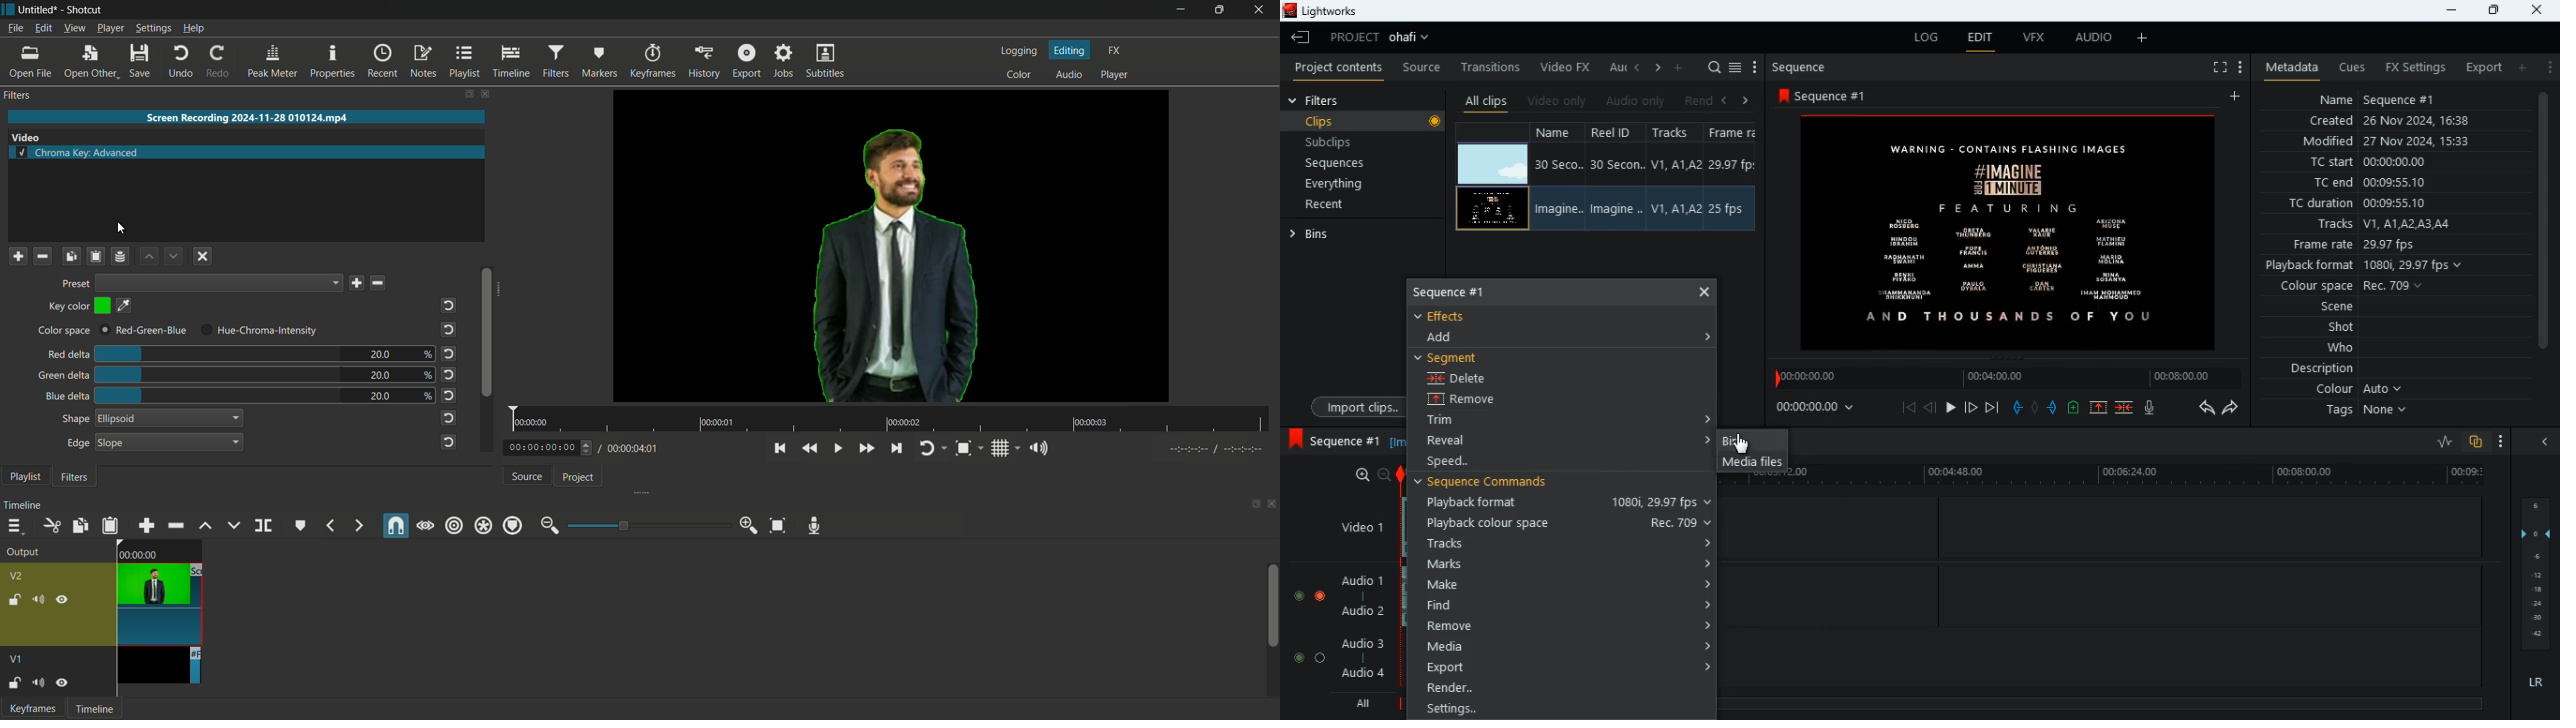  I want to click on tc duration, so click(2390, 205).